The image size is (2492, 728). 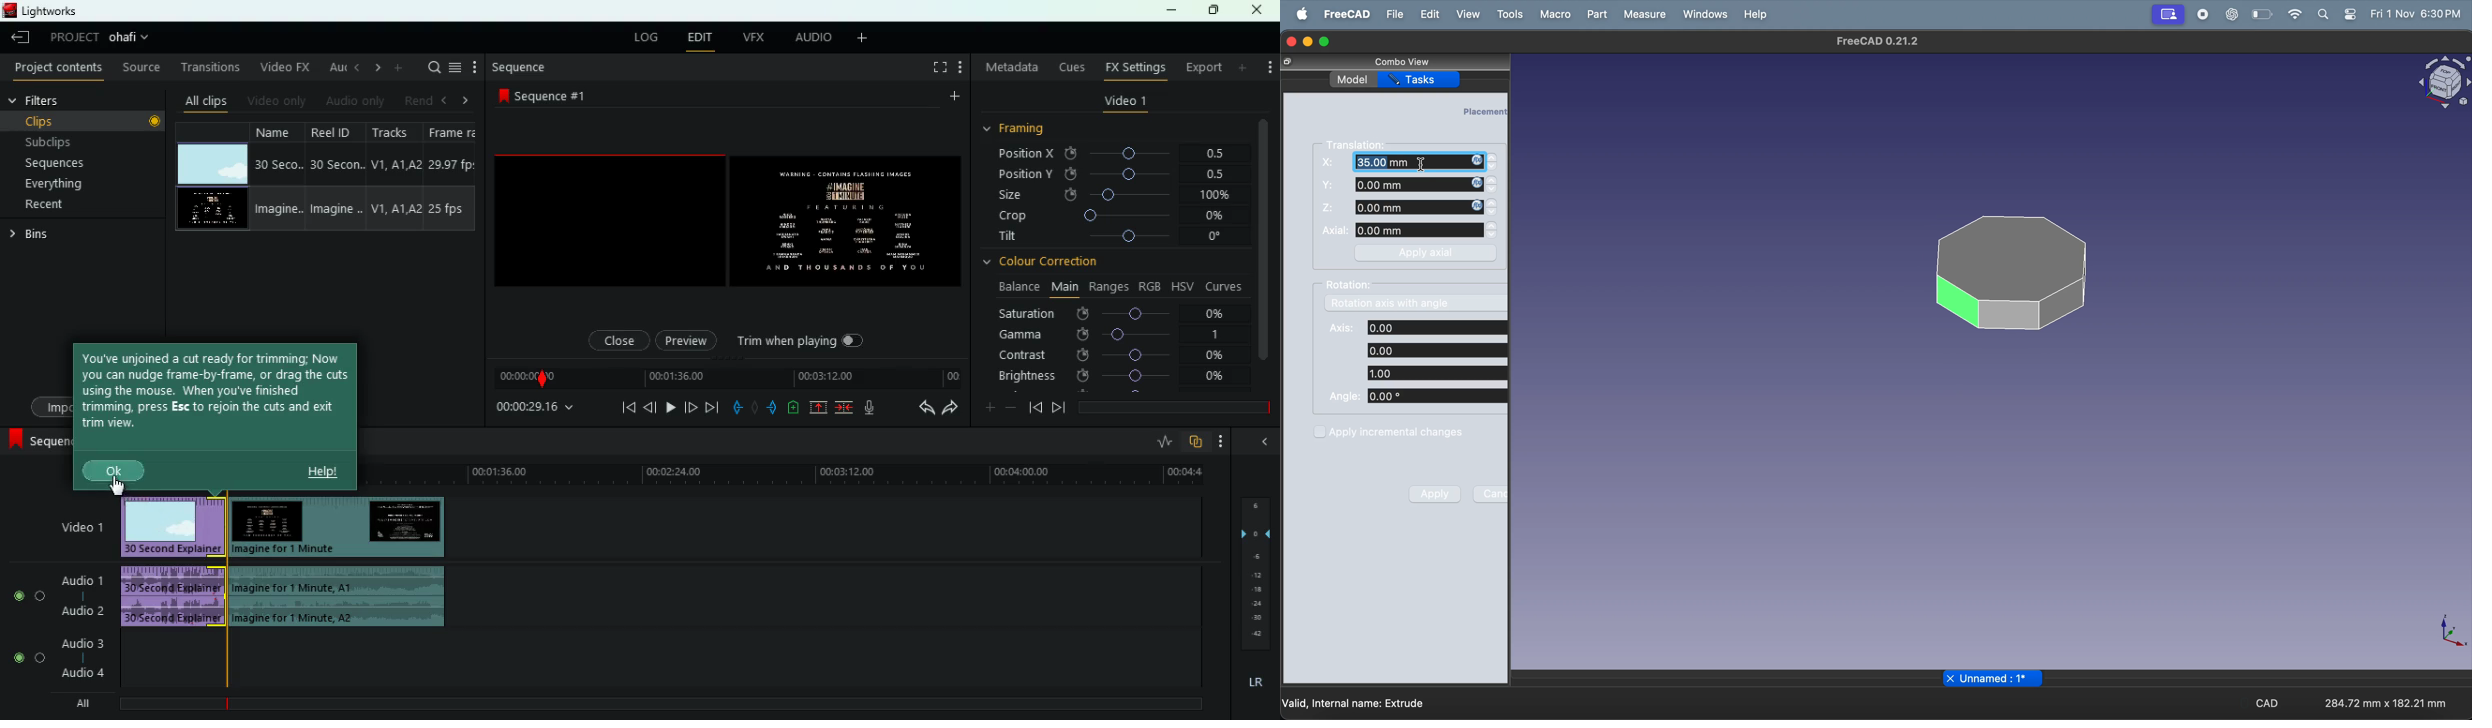 What do you see at coordinates (59, 69) in the screenshot?
I see `project content` at bounding box center [59, 69].